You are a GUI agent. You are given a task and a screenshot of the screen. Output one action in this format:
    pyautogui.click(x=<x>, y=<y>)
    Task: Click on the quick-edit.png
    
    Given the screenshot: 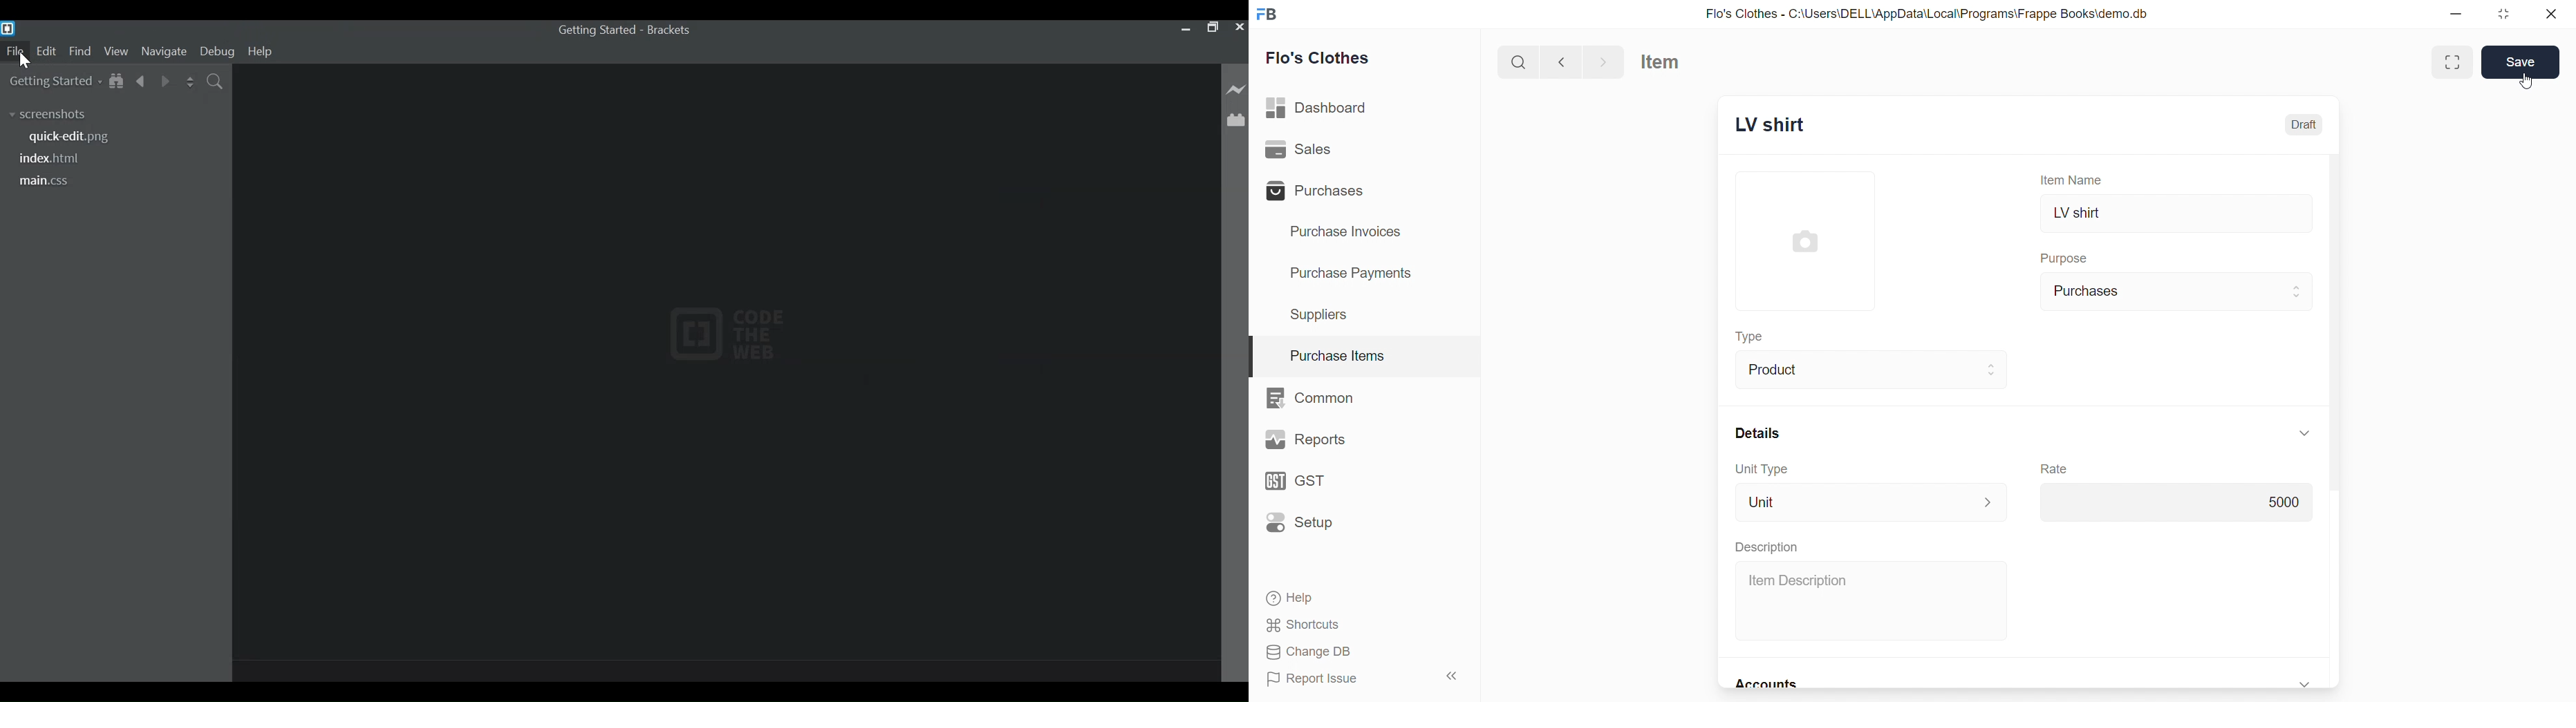 What is the action you would take?
    pyautogui.click(x=73, y=137)
    